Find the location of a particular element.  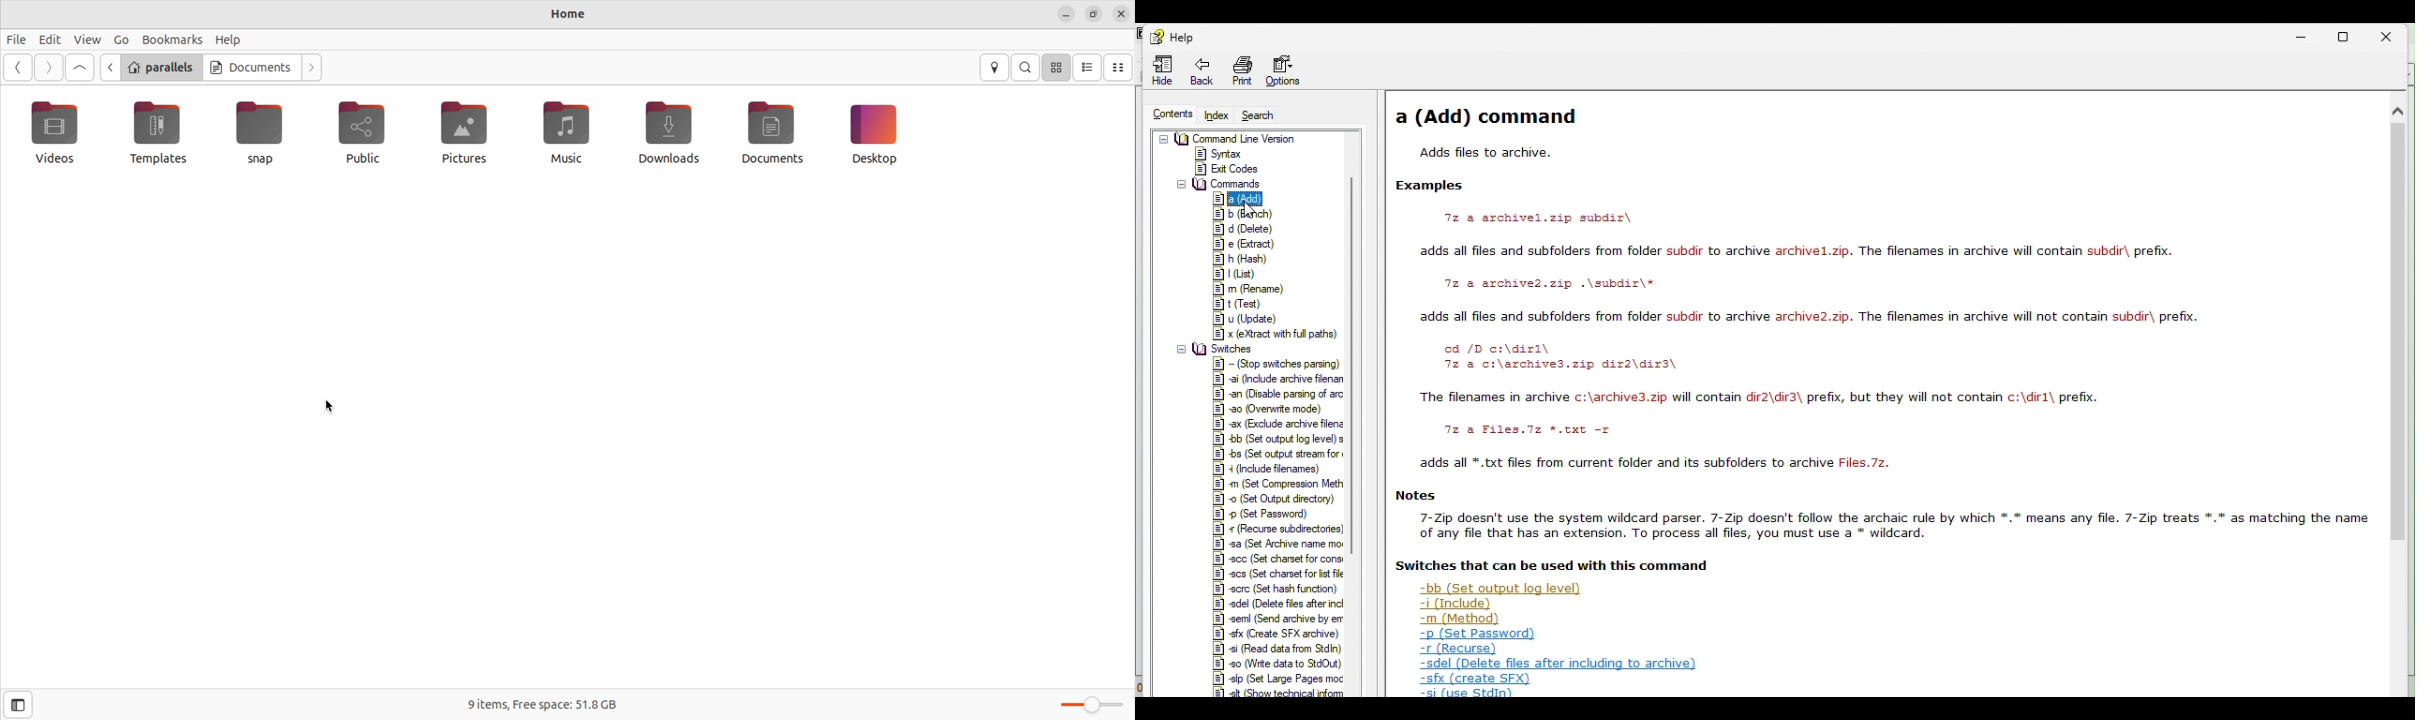

text is located at coordinates (1807, 317).